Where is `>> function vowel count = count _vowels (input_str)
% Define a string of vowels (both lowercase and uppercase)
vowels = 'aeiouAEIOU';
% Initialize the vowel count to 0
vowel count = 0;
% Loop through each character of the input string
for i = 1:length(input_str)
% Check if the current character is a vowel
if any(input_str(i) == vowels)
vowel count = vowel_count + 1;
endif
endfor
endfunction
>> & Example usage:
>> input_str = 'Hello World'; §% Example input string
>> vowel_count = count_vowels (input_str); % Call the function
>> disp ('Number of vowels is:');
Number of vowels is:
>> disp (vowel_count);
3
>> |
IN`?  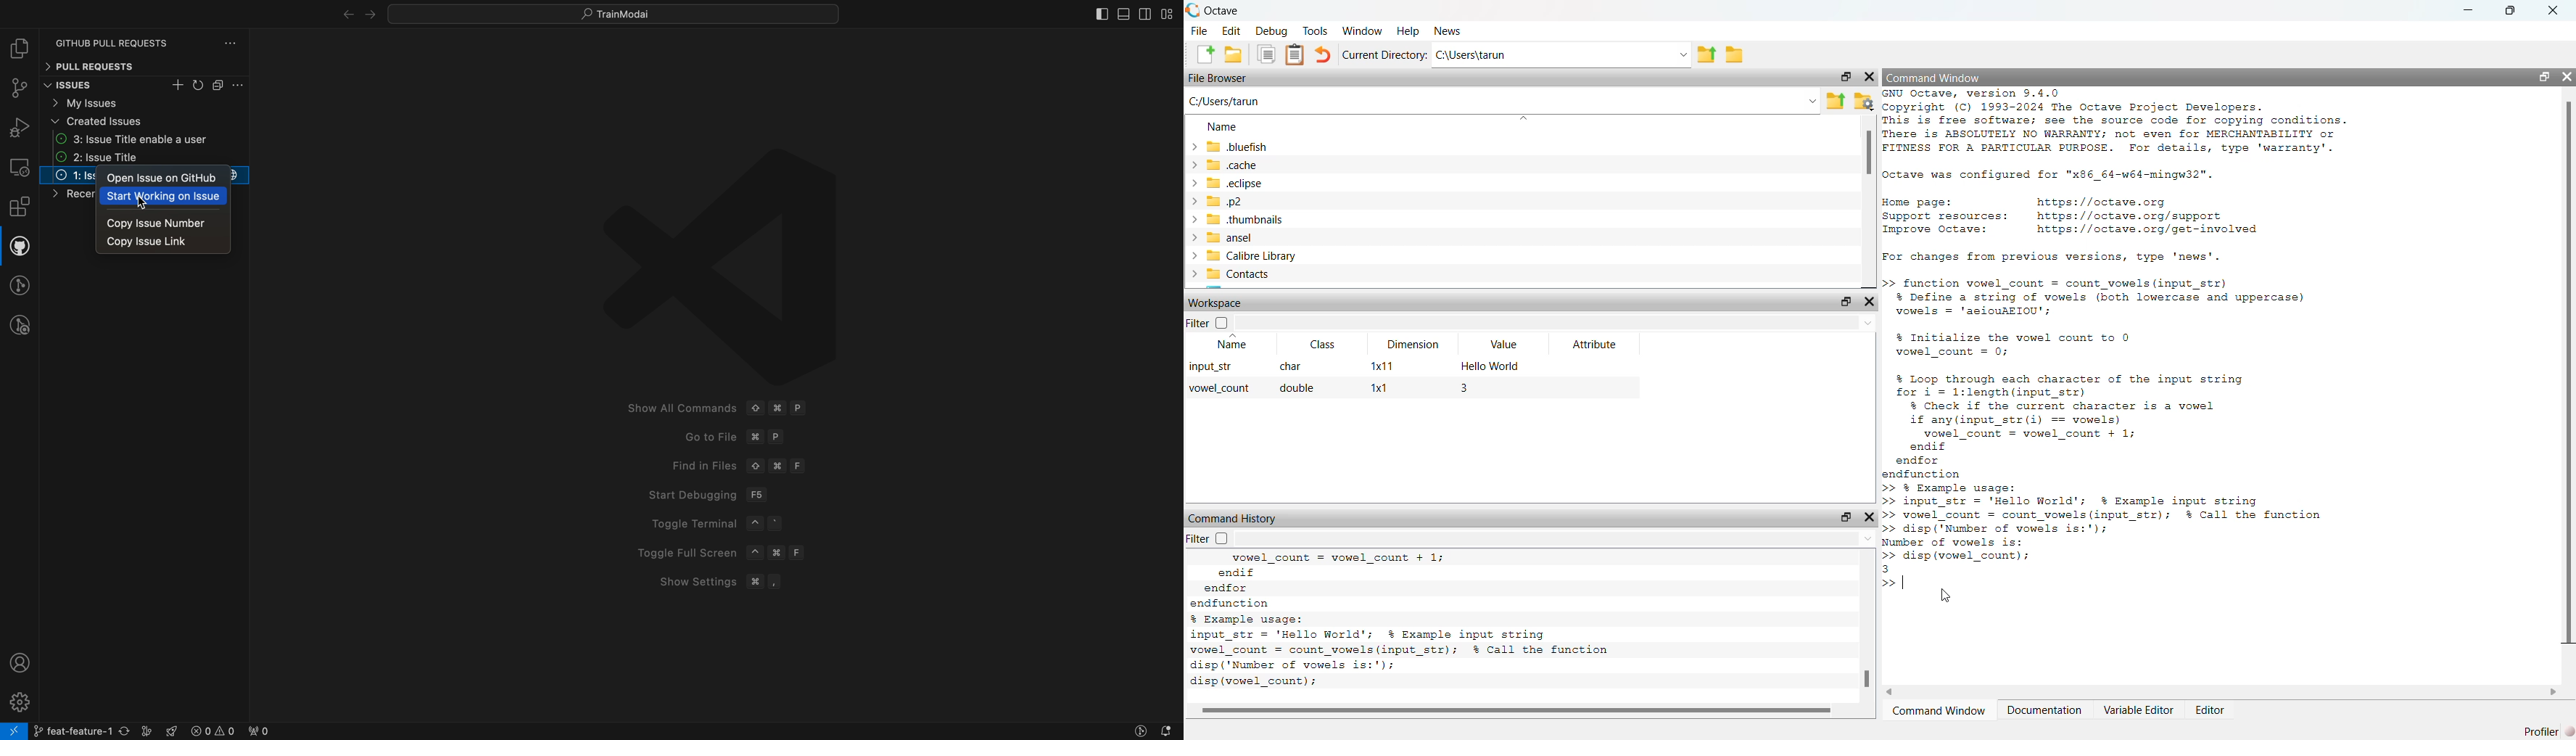
>> function vowel count = count _vowels (input_str)
% Define a string of vowels (both lowercase and uppercase)
vowels = 'aeiouAEIOU';
% Initialize the vowel count to 0
vowel count = 0;
% Loop through each character of the input string
for i = 1:length(input_str)
% Check if the current character is a vowel
if any(input_str(i) == vowels)
vowel count = vowel_count + 1;
endif
endfor
endfunction
>> & Example usage:
>> input_str = 'Hello World'; §% Example input string
>> vowel_count = count_vowels (input_str); % Call the function
>> disp ('Number of vowels is:');
Number of vowels is:
>> disp (vowel_count);
3
>> |
IN is located at coordinates (2123, 436).